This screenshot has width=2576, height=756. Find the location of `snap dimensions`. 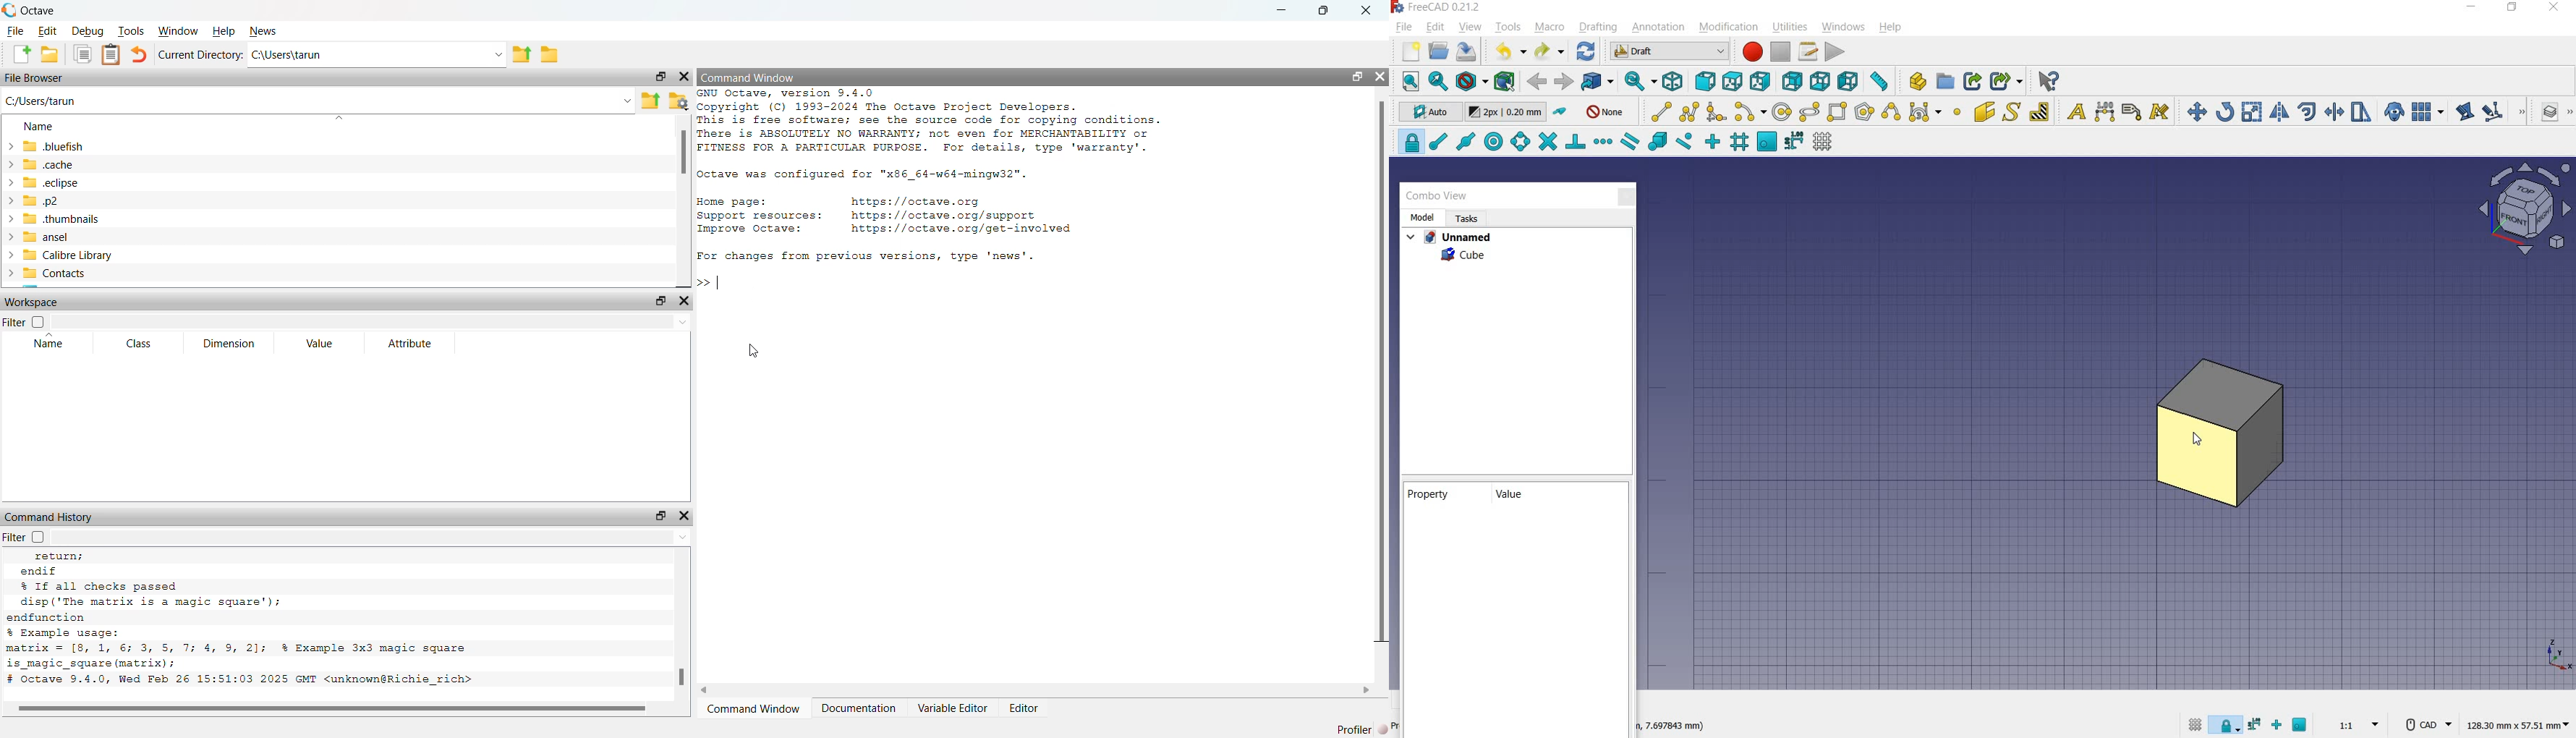

snap dimensions is located at coordinates (2255, 724).